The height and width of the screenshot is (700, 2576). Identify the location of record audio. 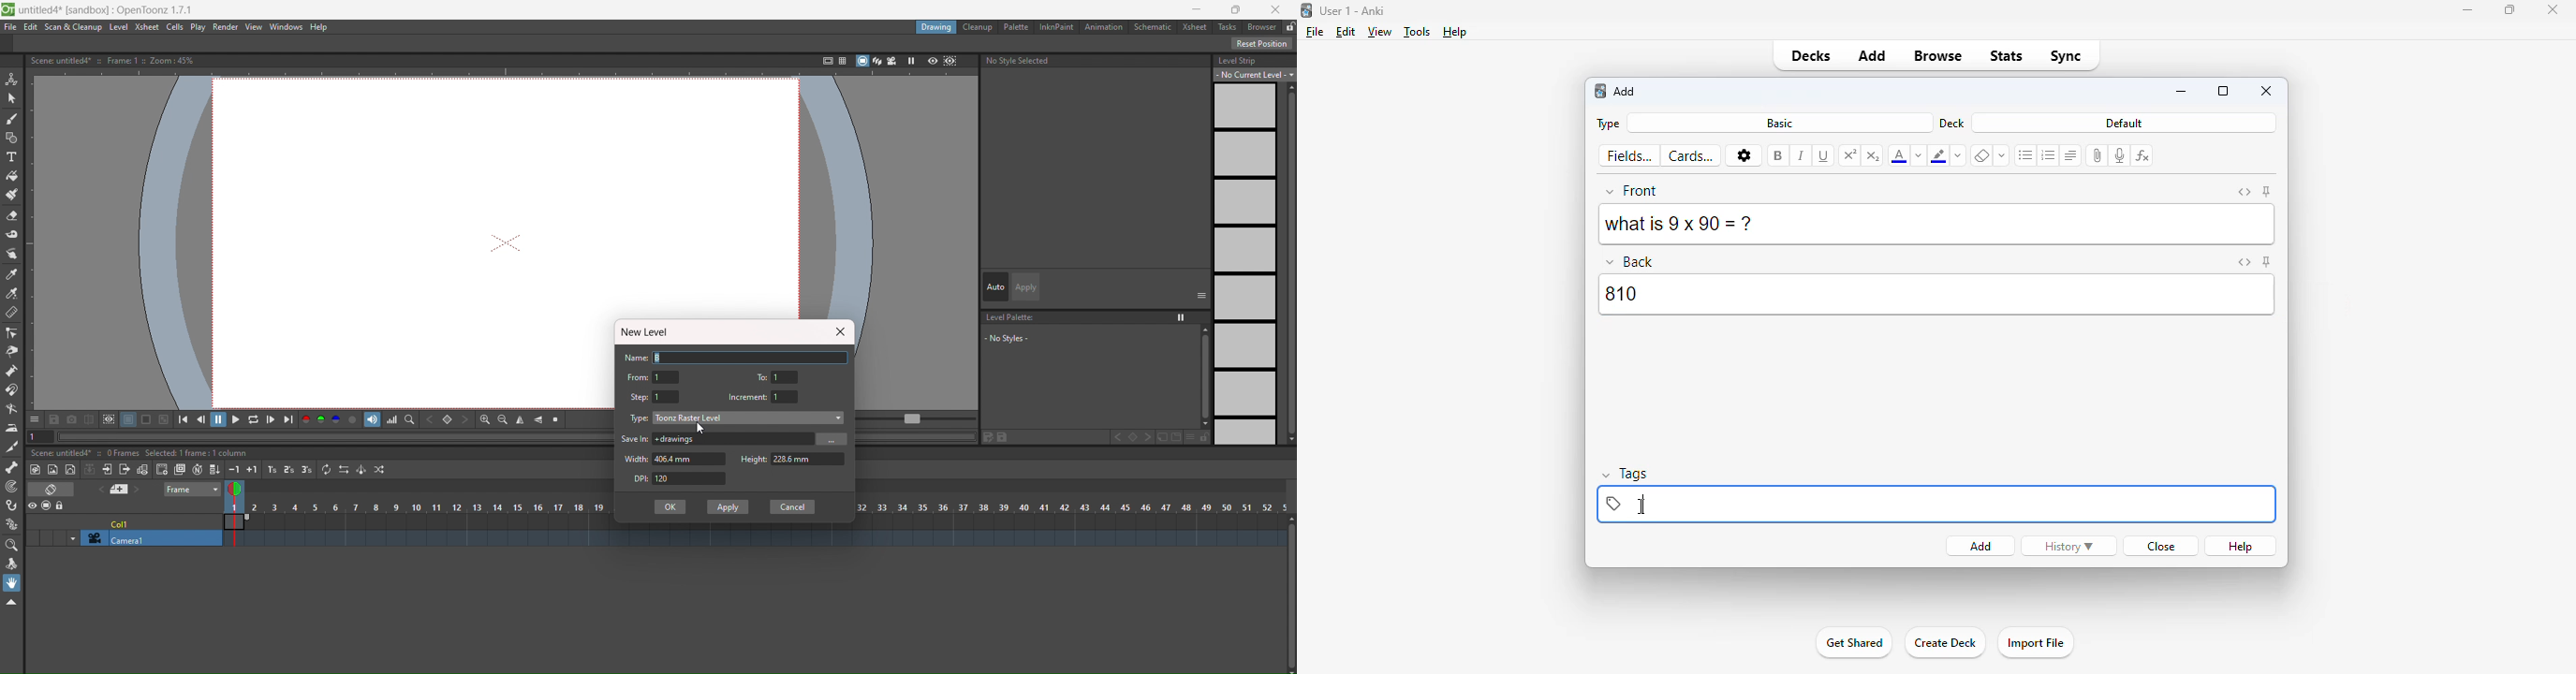
(2120, 155).